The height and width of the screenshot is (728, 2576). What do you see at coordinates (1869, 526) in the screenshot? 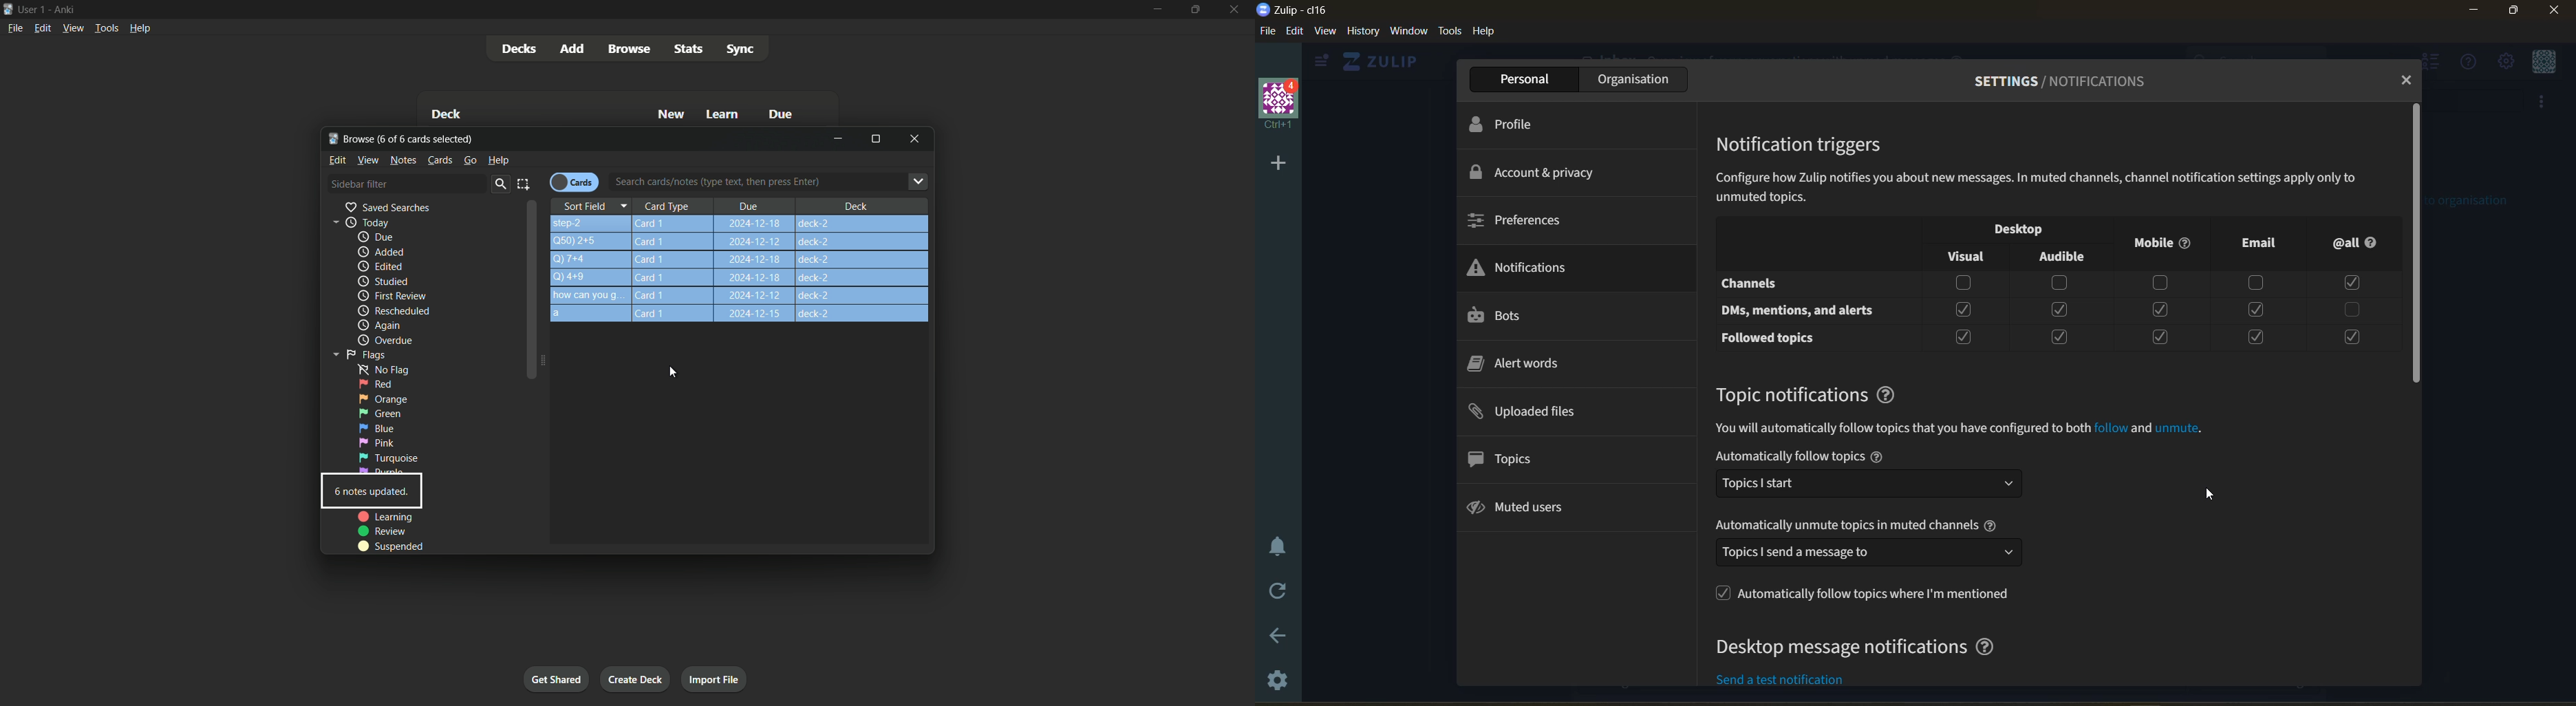
I see `automatically unmute topics` at bounding box center [1869, 526].